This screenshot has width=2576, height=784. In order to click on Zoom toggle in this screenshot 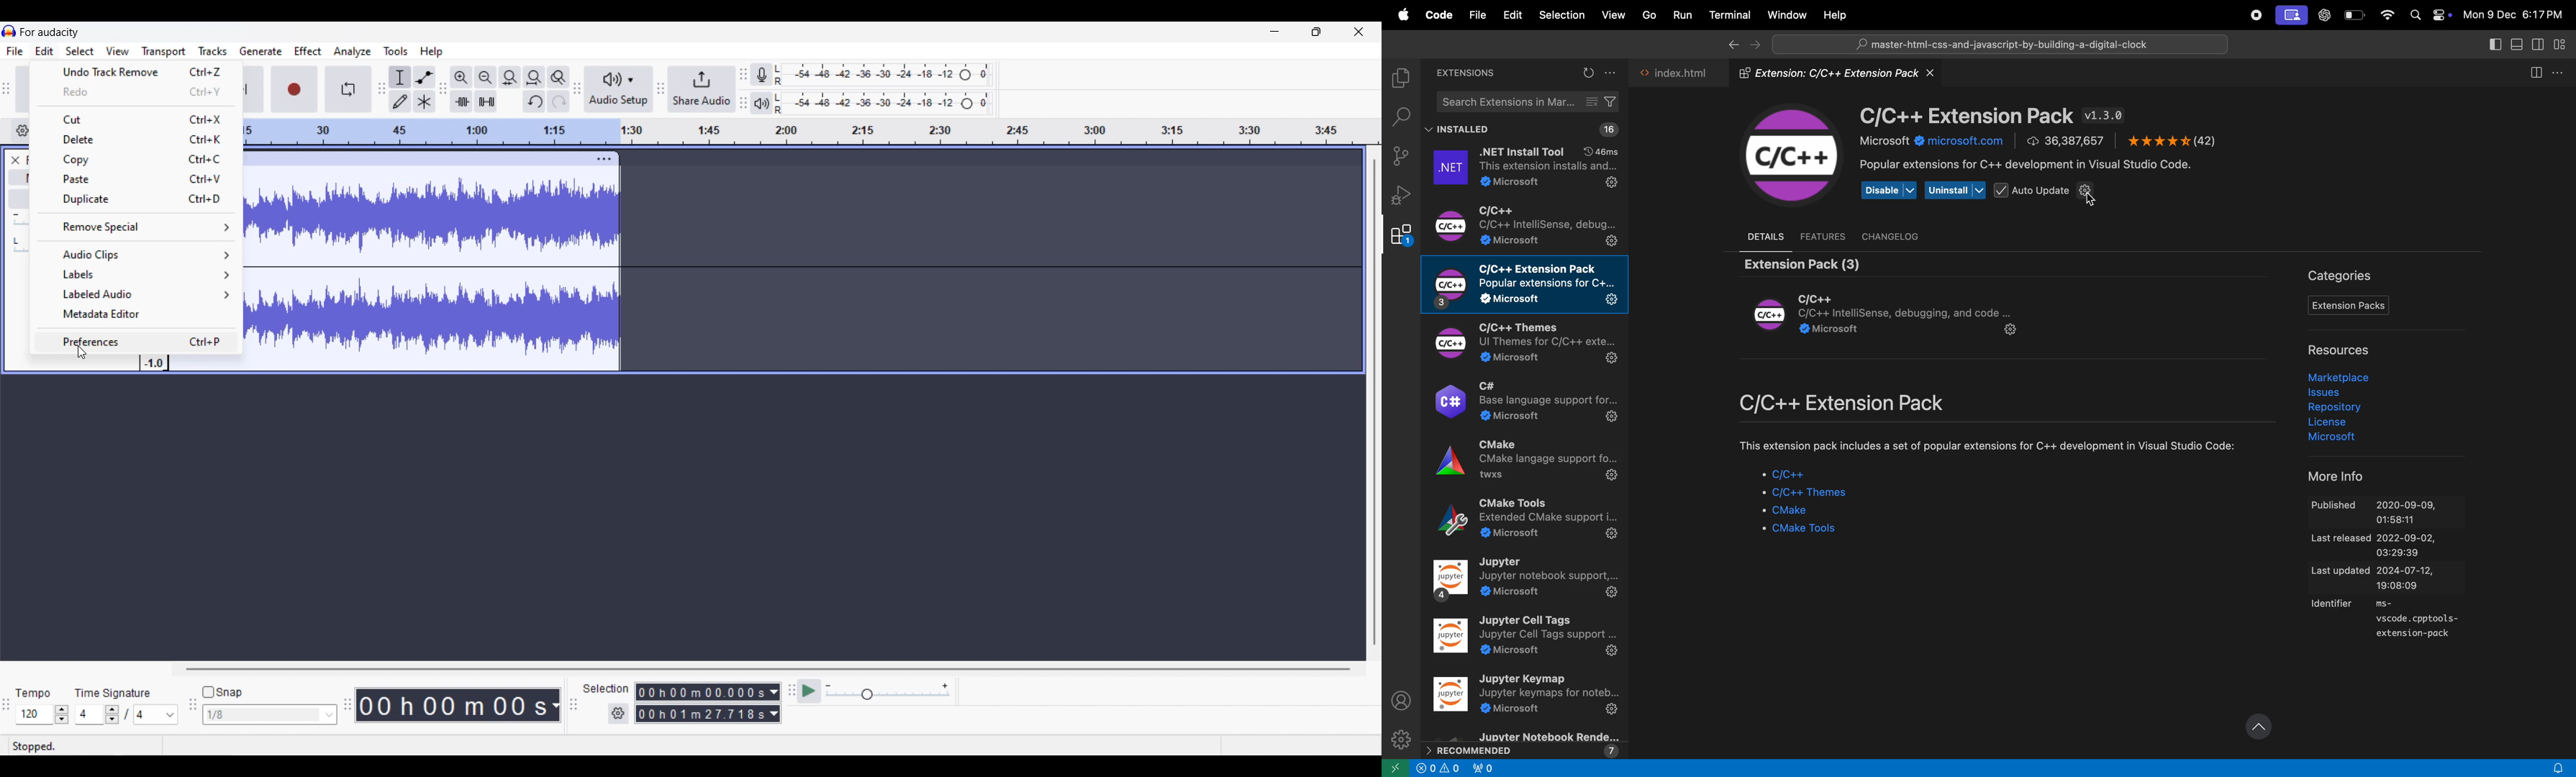, I will do `click(558, 78)`.